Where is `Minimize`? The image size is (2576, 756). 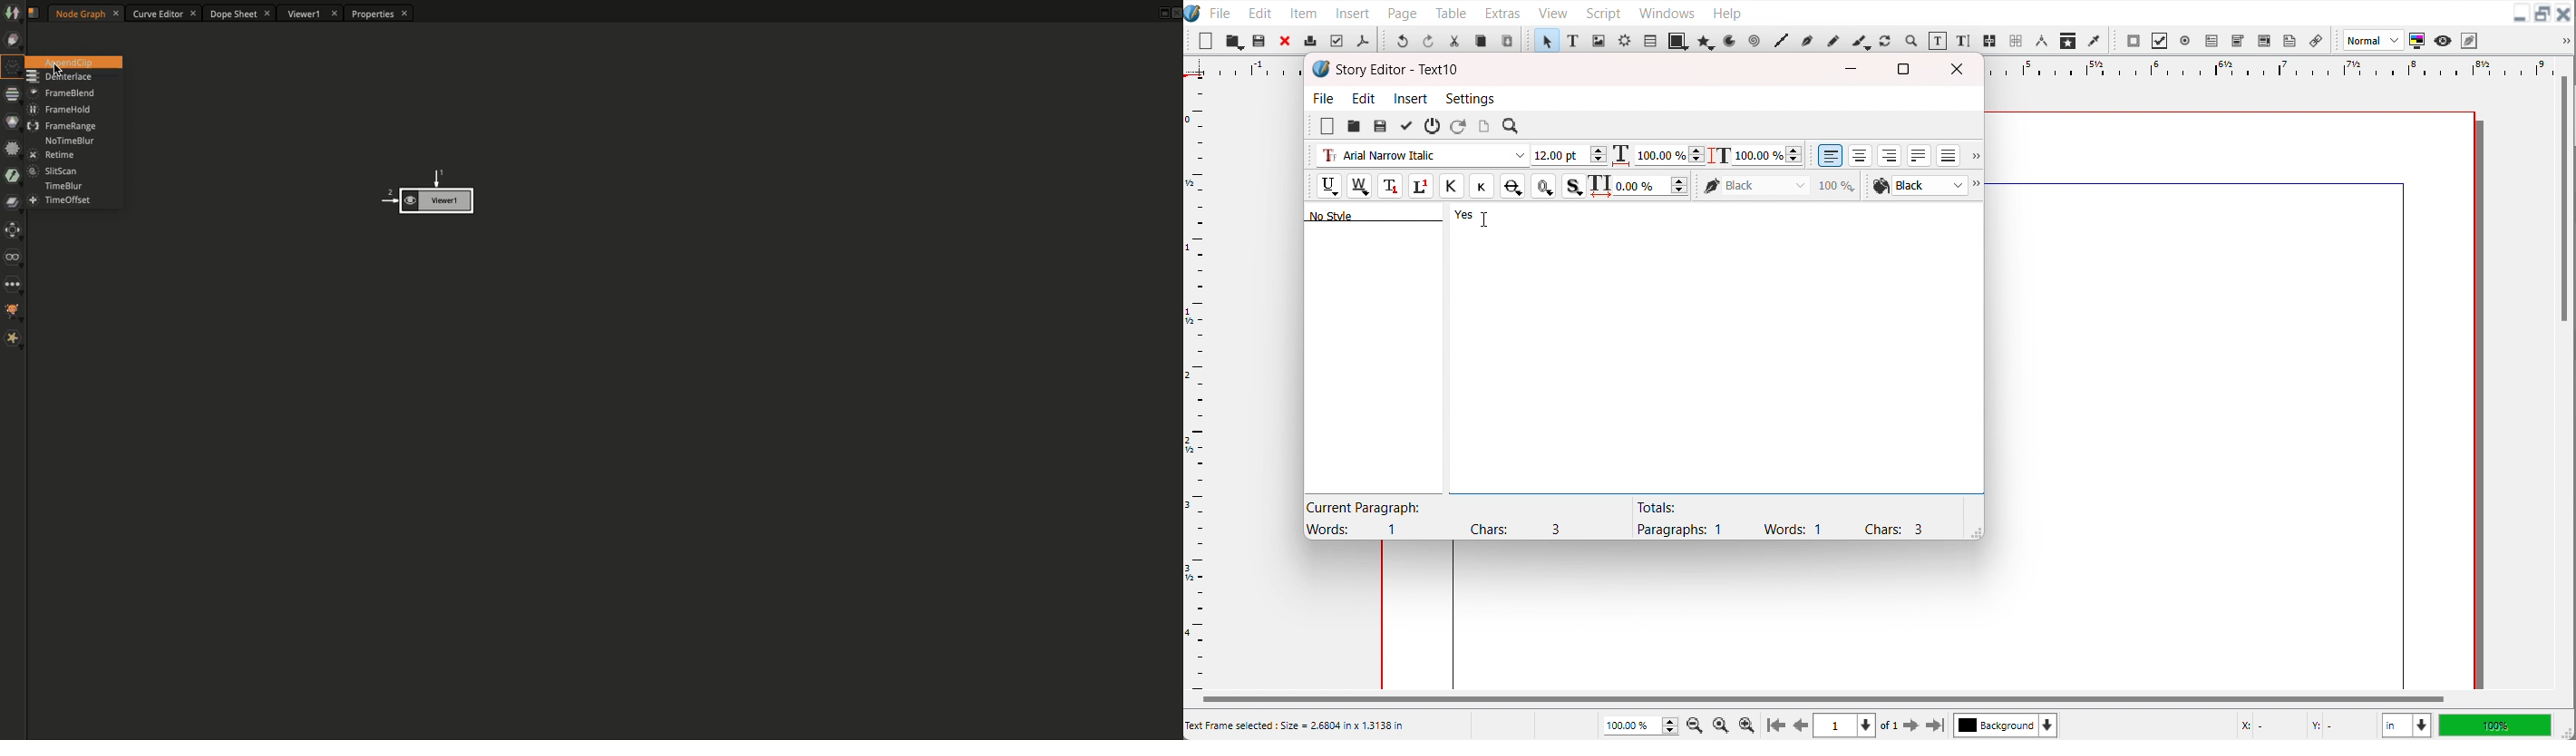
Minimize is located at coordinates (2520, 15).